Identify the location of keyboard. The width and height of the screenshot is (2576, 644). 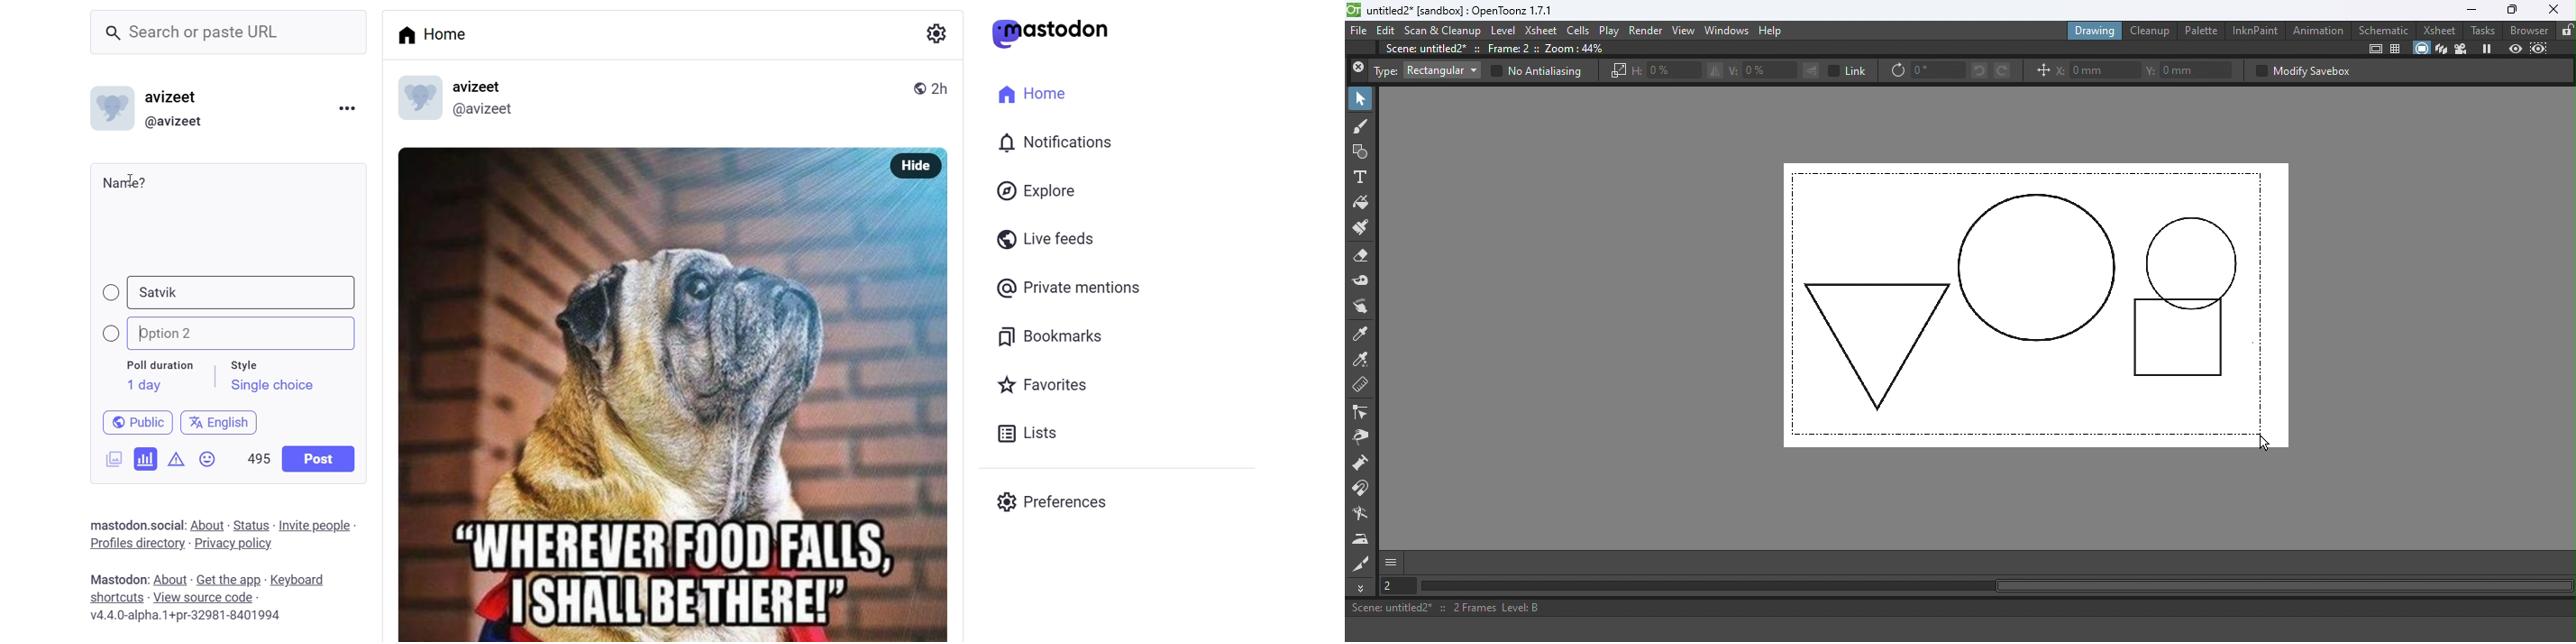
(304, 581).